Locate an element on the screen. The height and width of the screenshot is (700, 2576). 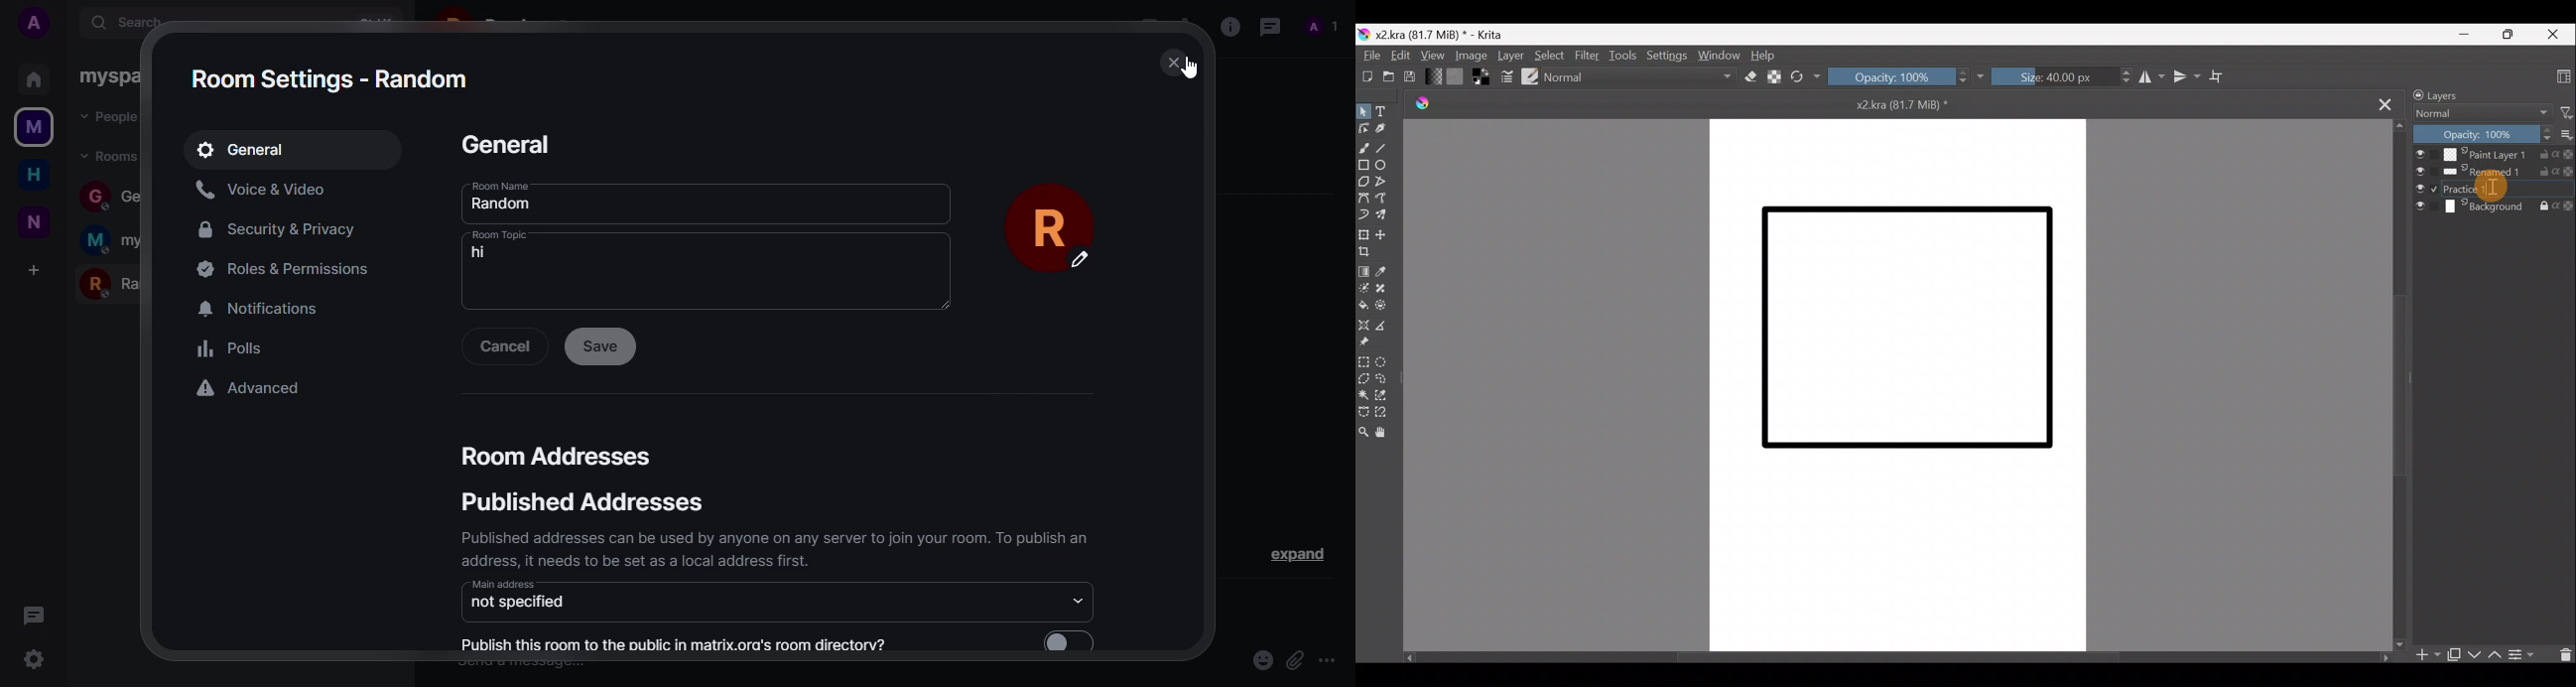
Close is located at coordinates (2553, 36).